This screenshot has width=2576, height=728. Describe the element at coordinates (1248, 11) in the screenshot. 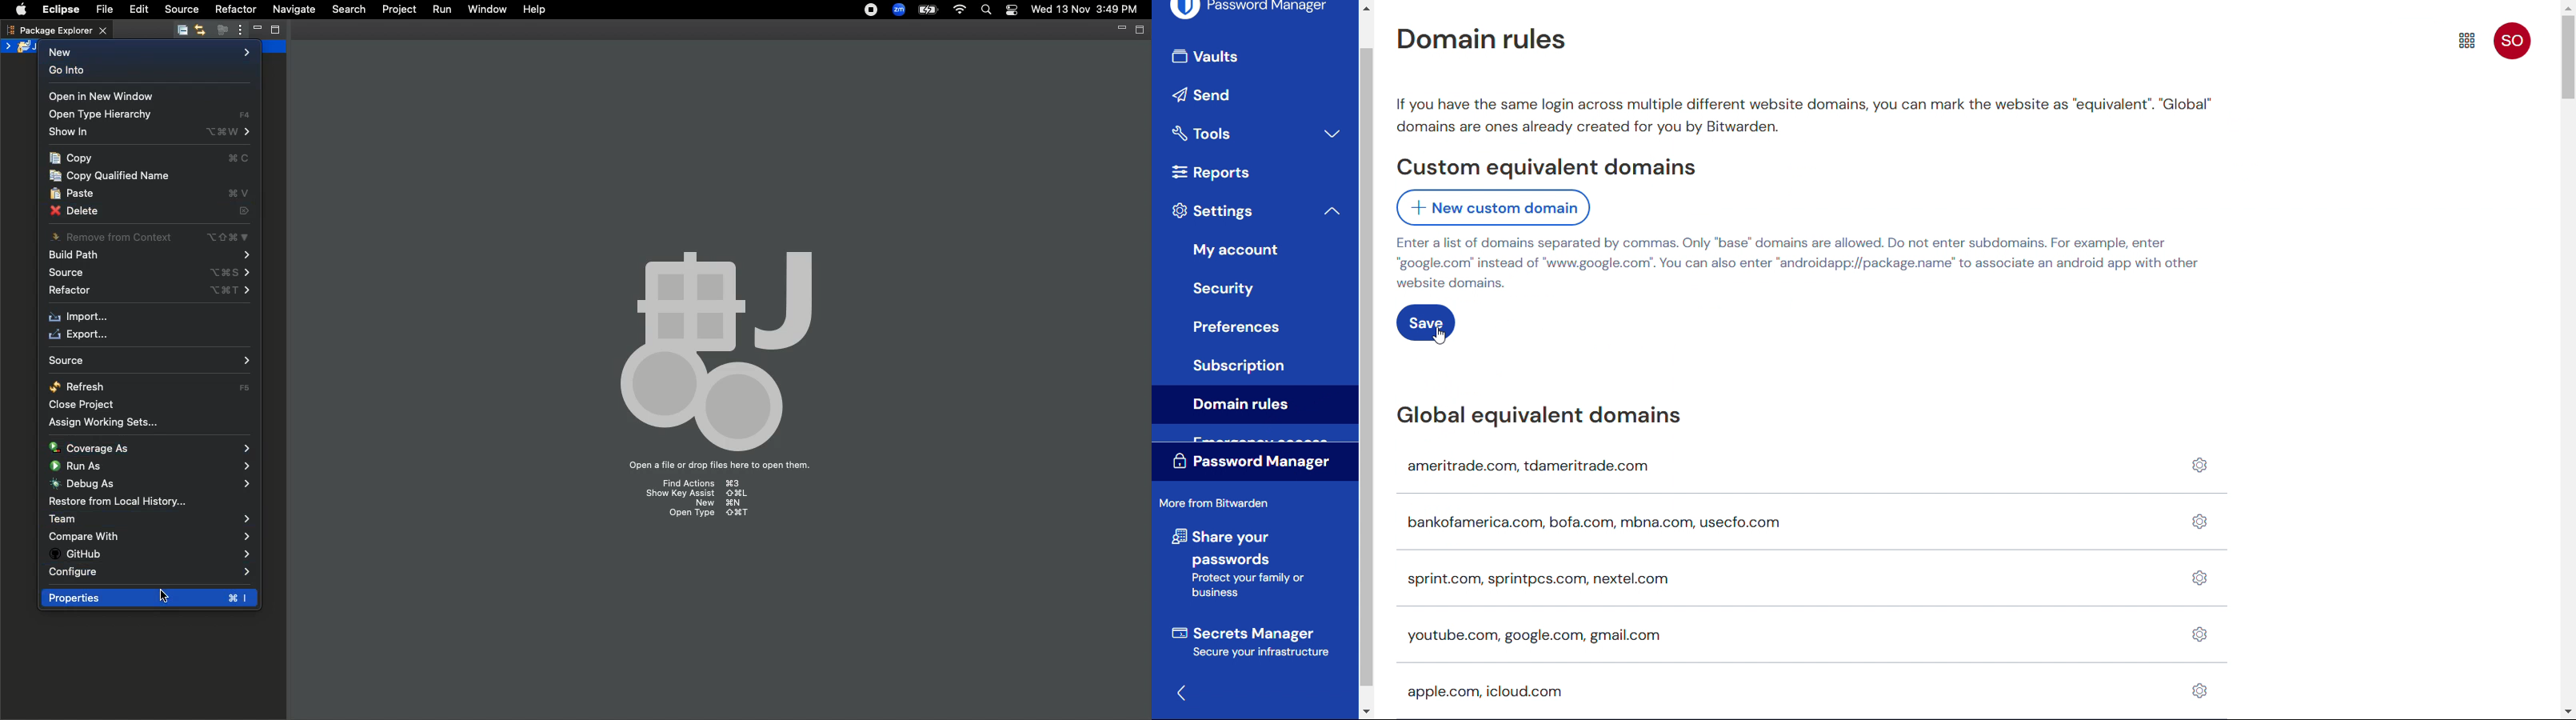

I see `Password manager ` at that location.